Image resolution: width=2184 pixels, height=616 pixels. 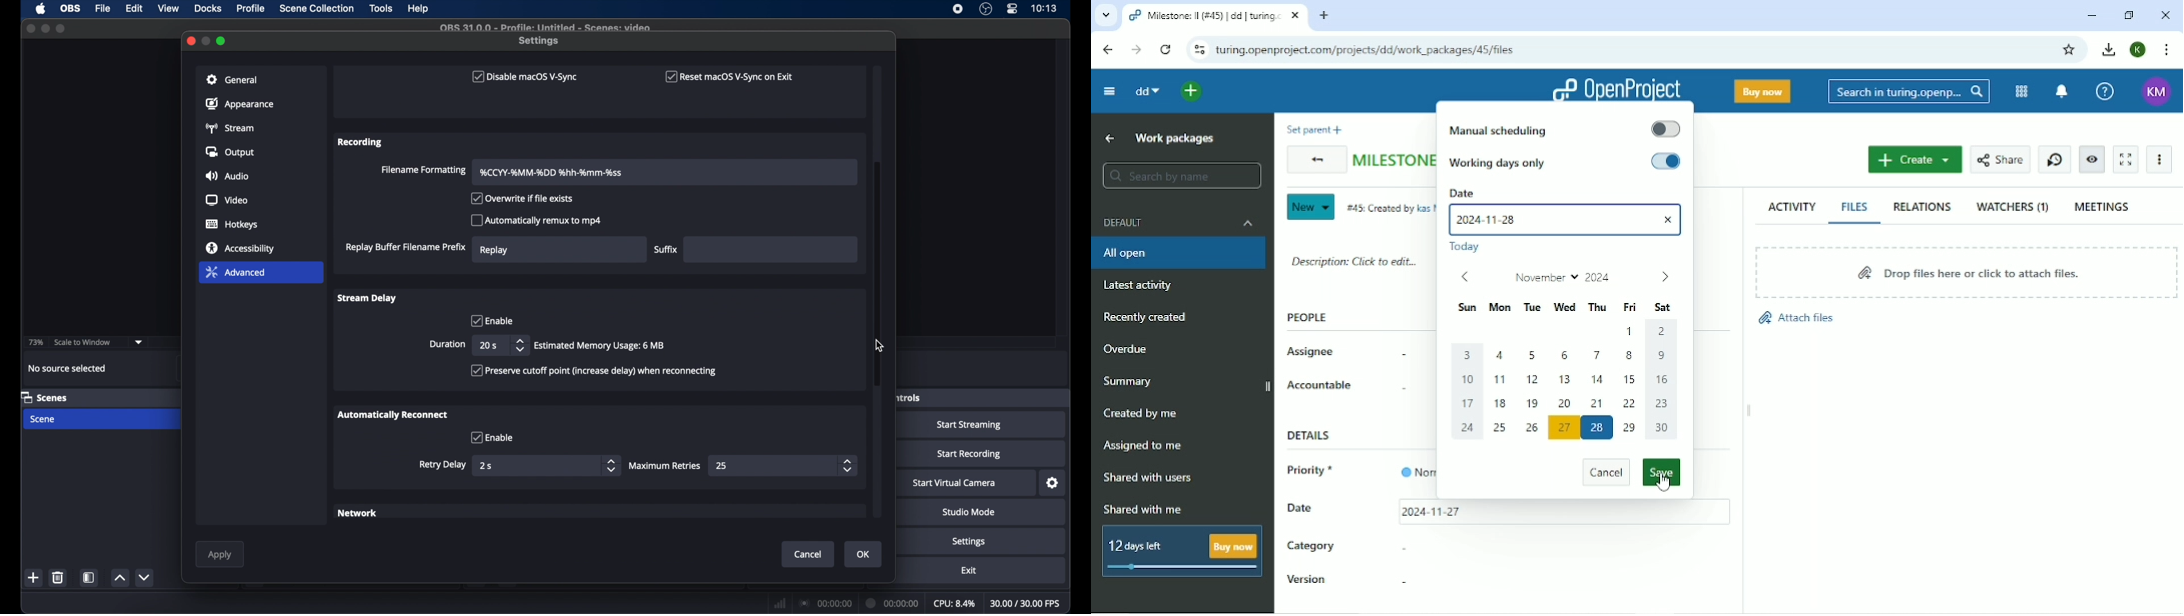 I want to click on automatically reconnect, so click(x=393, y=414).